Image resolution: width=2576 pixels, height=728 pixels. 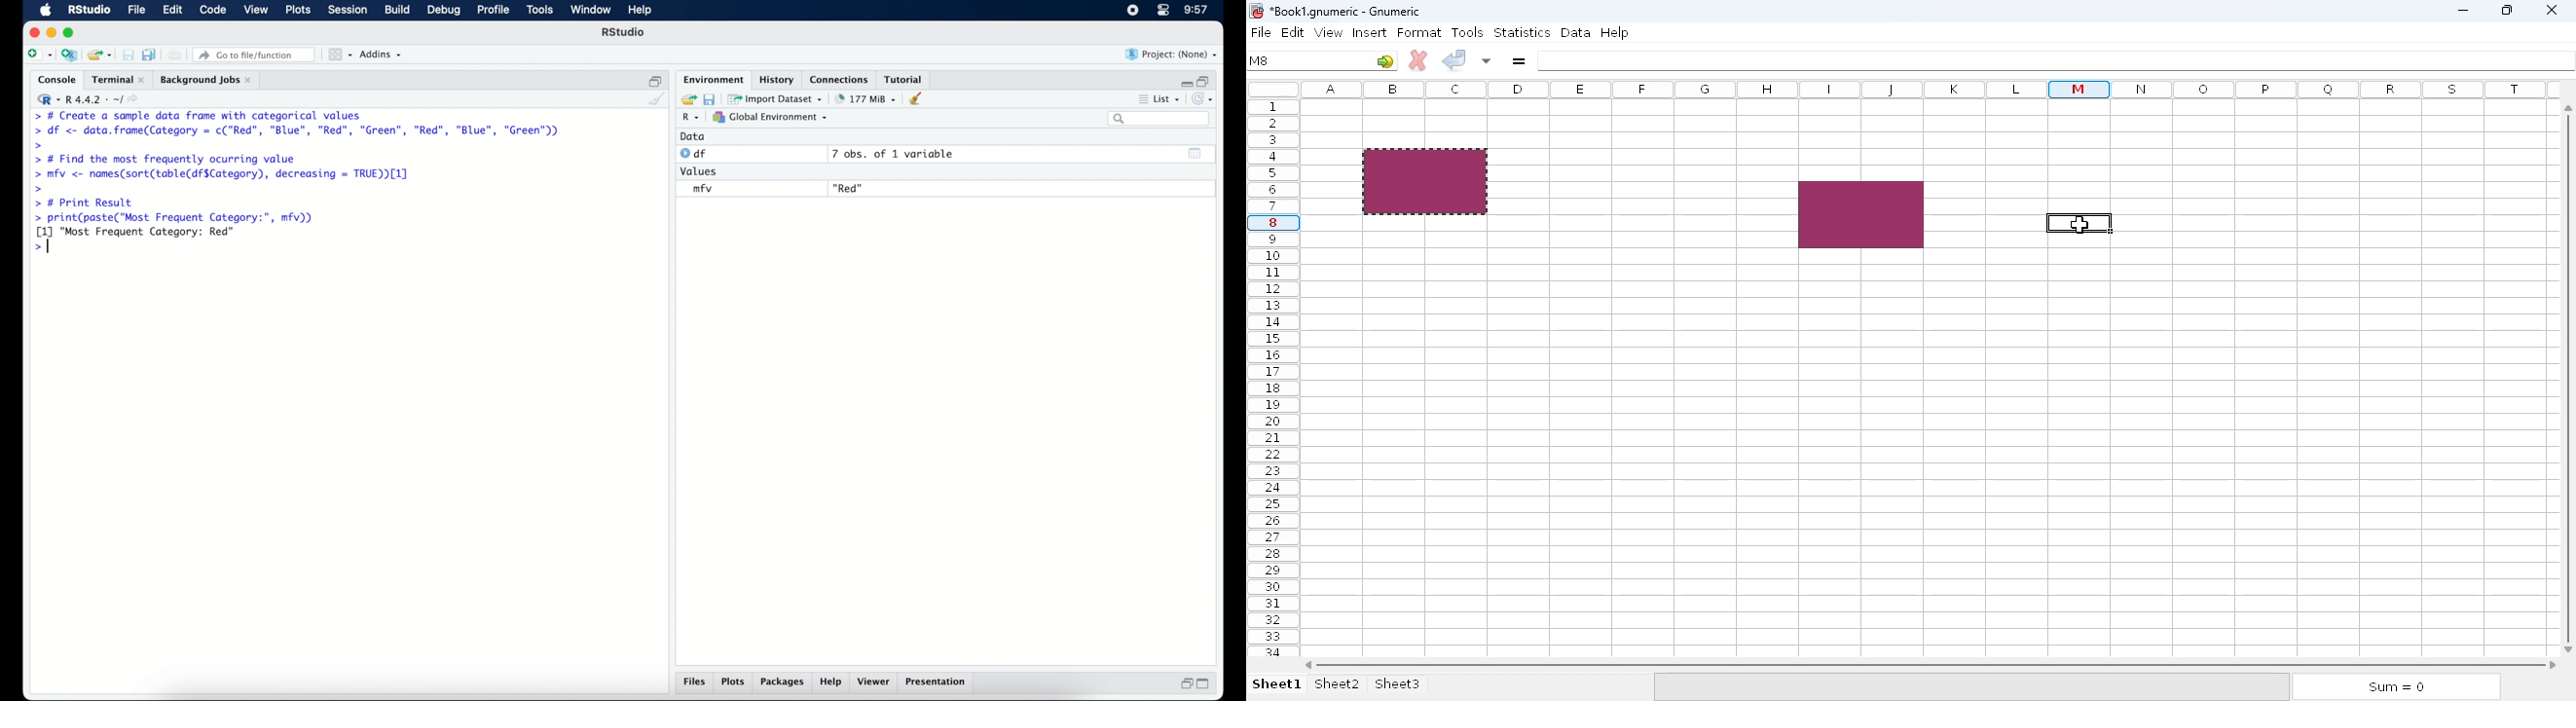 I want to click on restore down, so click(x=654, y=79).